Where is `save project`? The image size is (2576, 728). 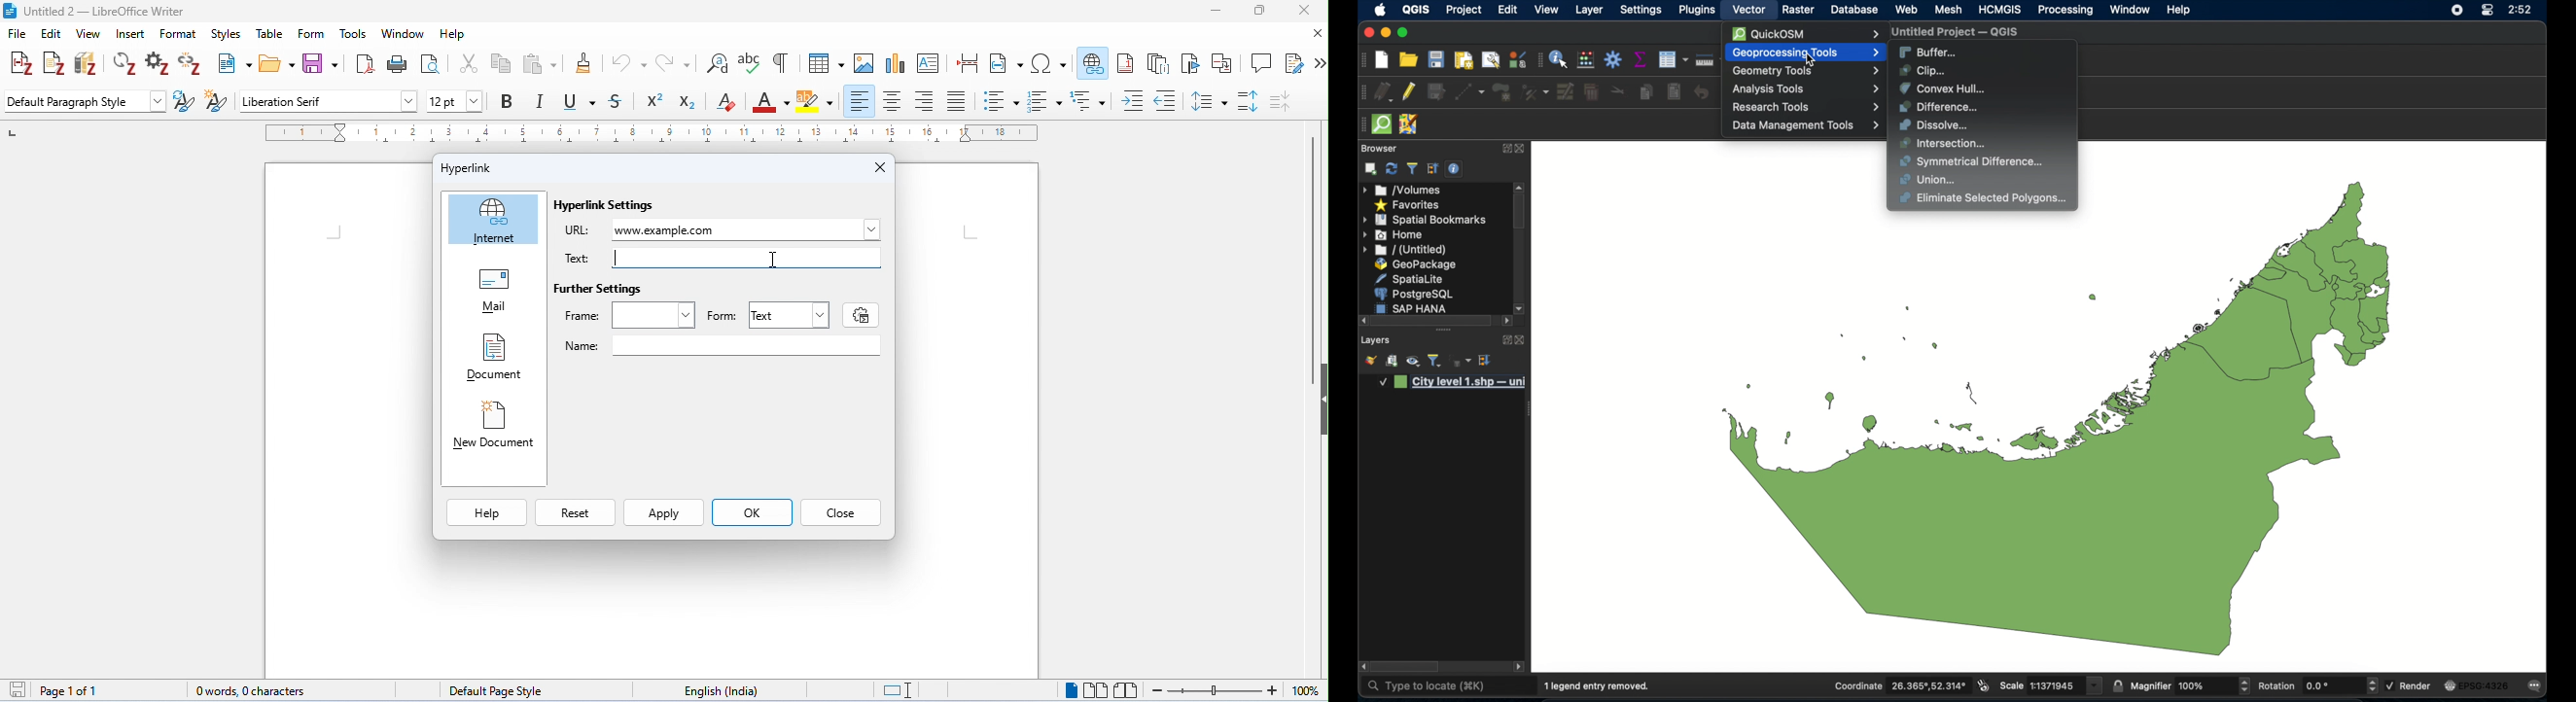 save project is located at coordinates (1437, 60).